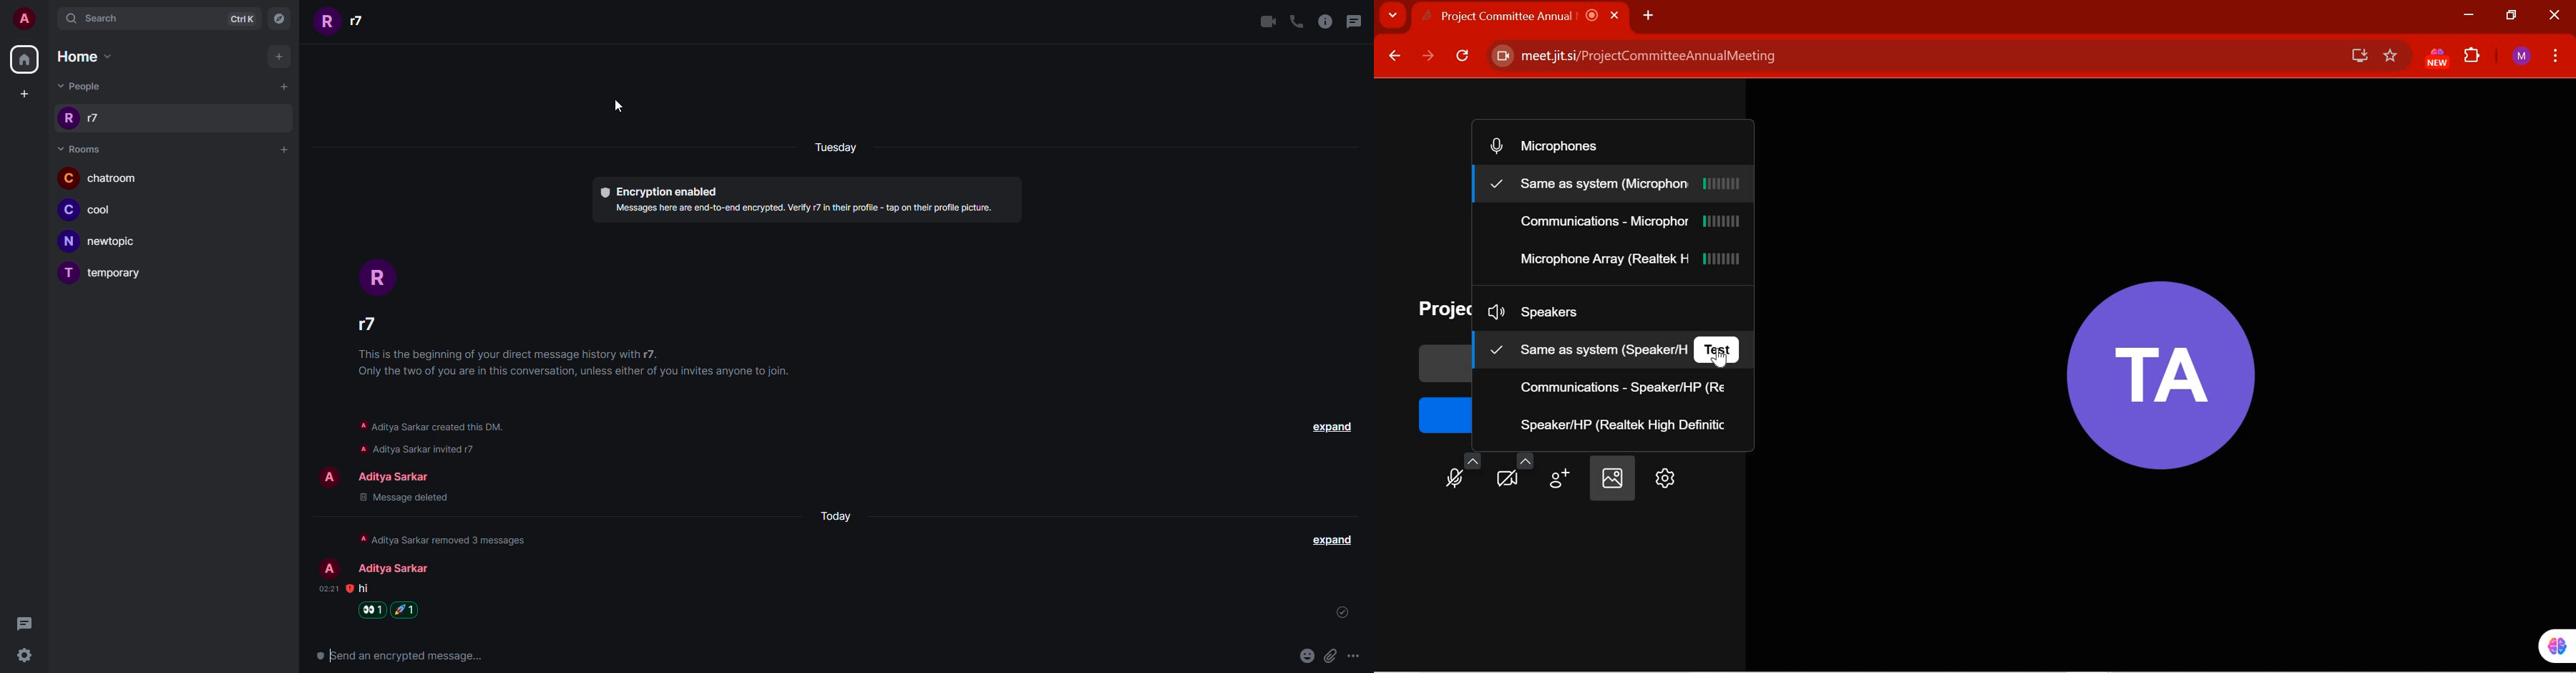 This screenshot has height=700, width=2576. Describe the element at coordinates (398, 656) in the screenshot. I see `text` at that location.